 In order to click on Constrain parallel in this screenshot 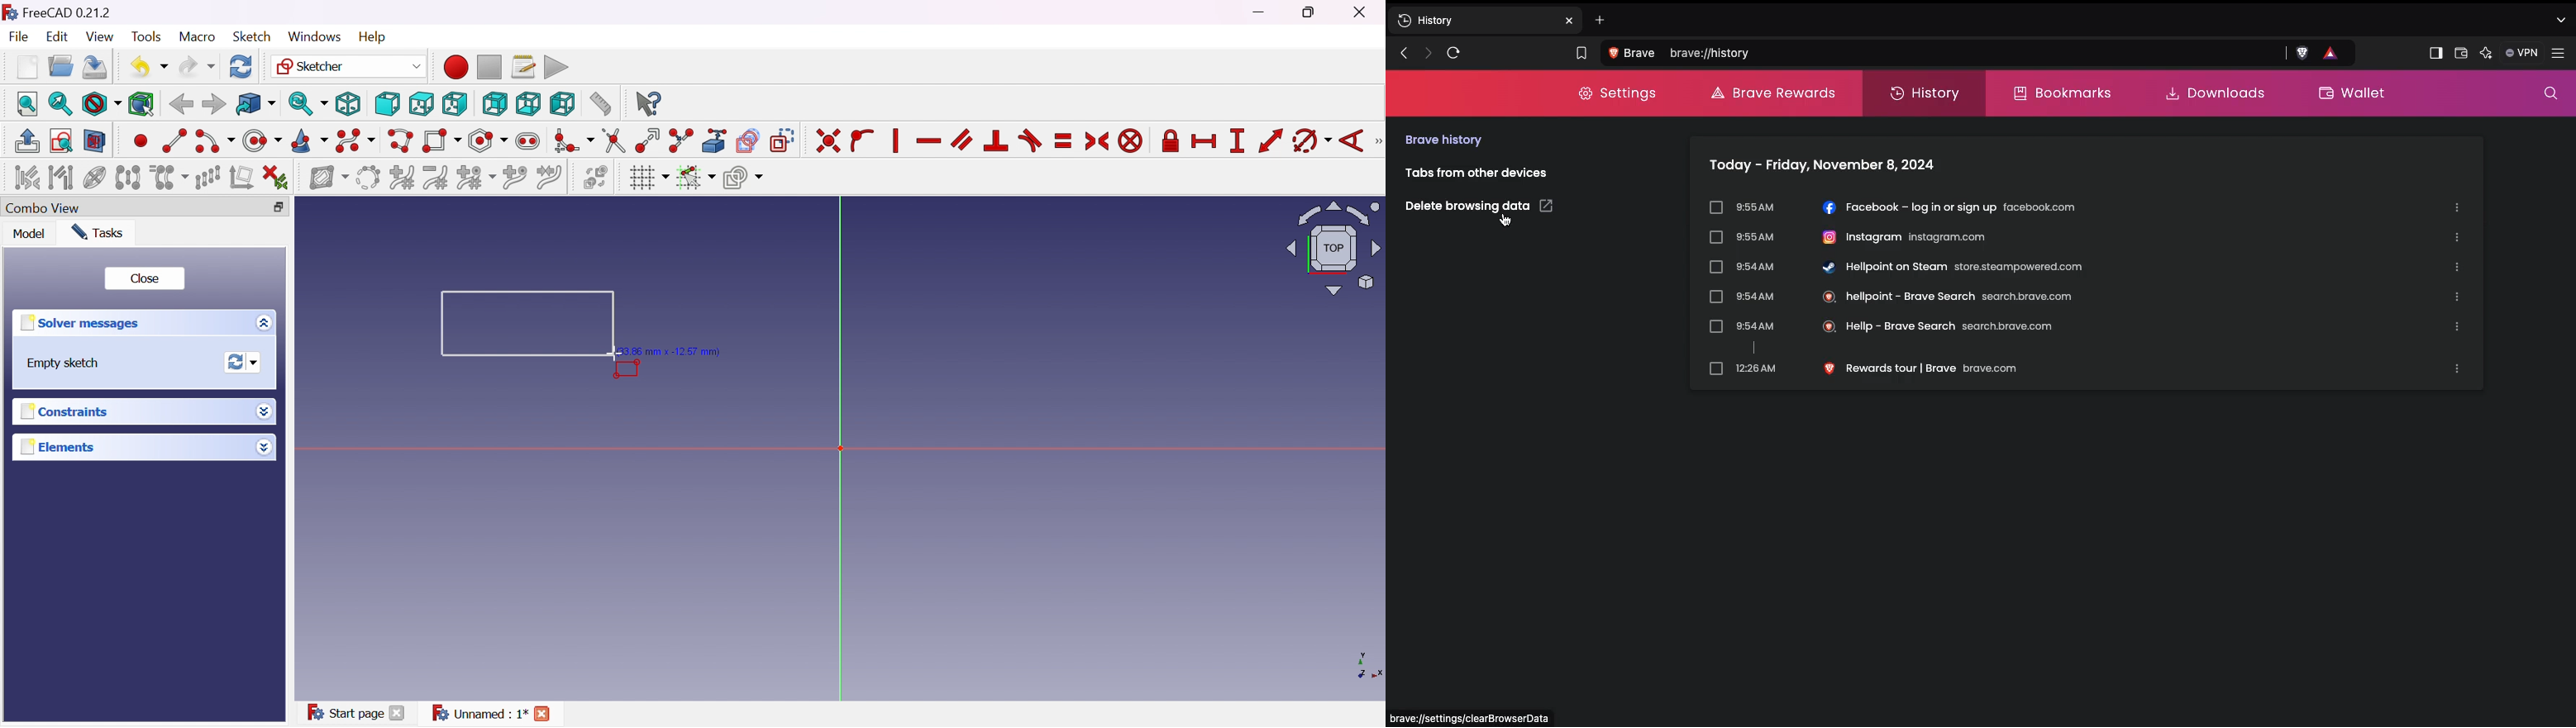, I will do `click(963, 140)`.